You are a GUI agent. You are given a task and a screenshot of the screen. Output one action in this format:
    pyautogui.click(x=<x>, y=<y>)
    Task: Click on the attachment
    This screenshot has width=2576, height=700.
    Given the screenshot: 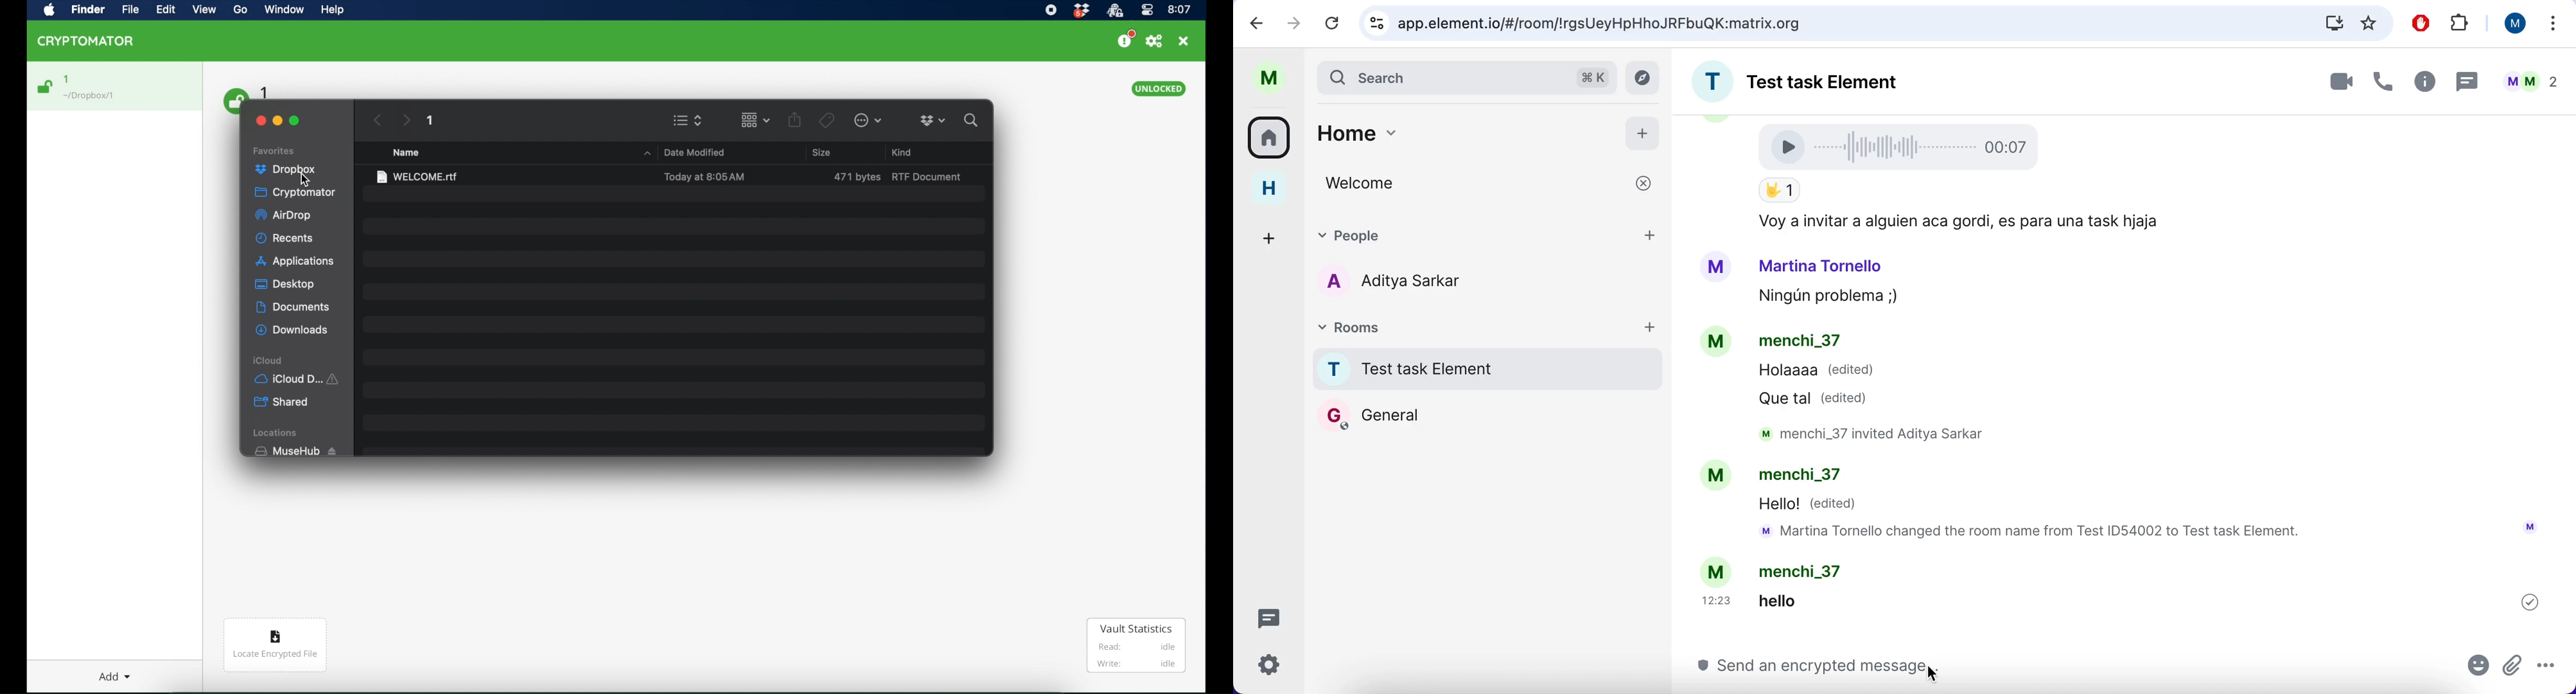 What is the action you would take?
    pyautogui.click(x=2512, y=664)
    